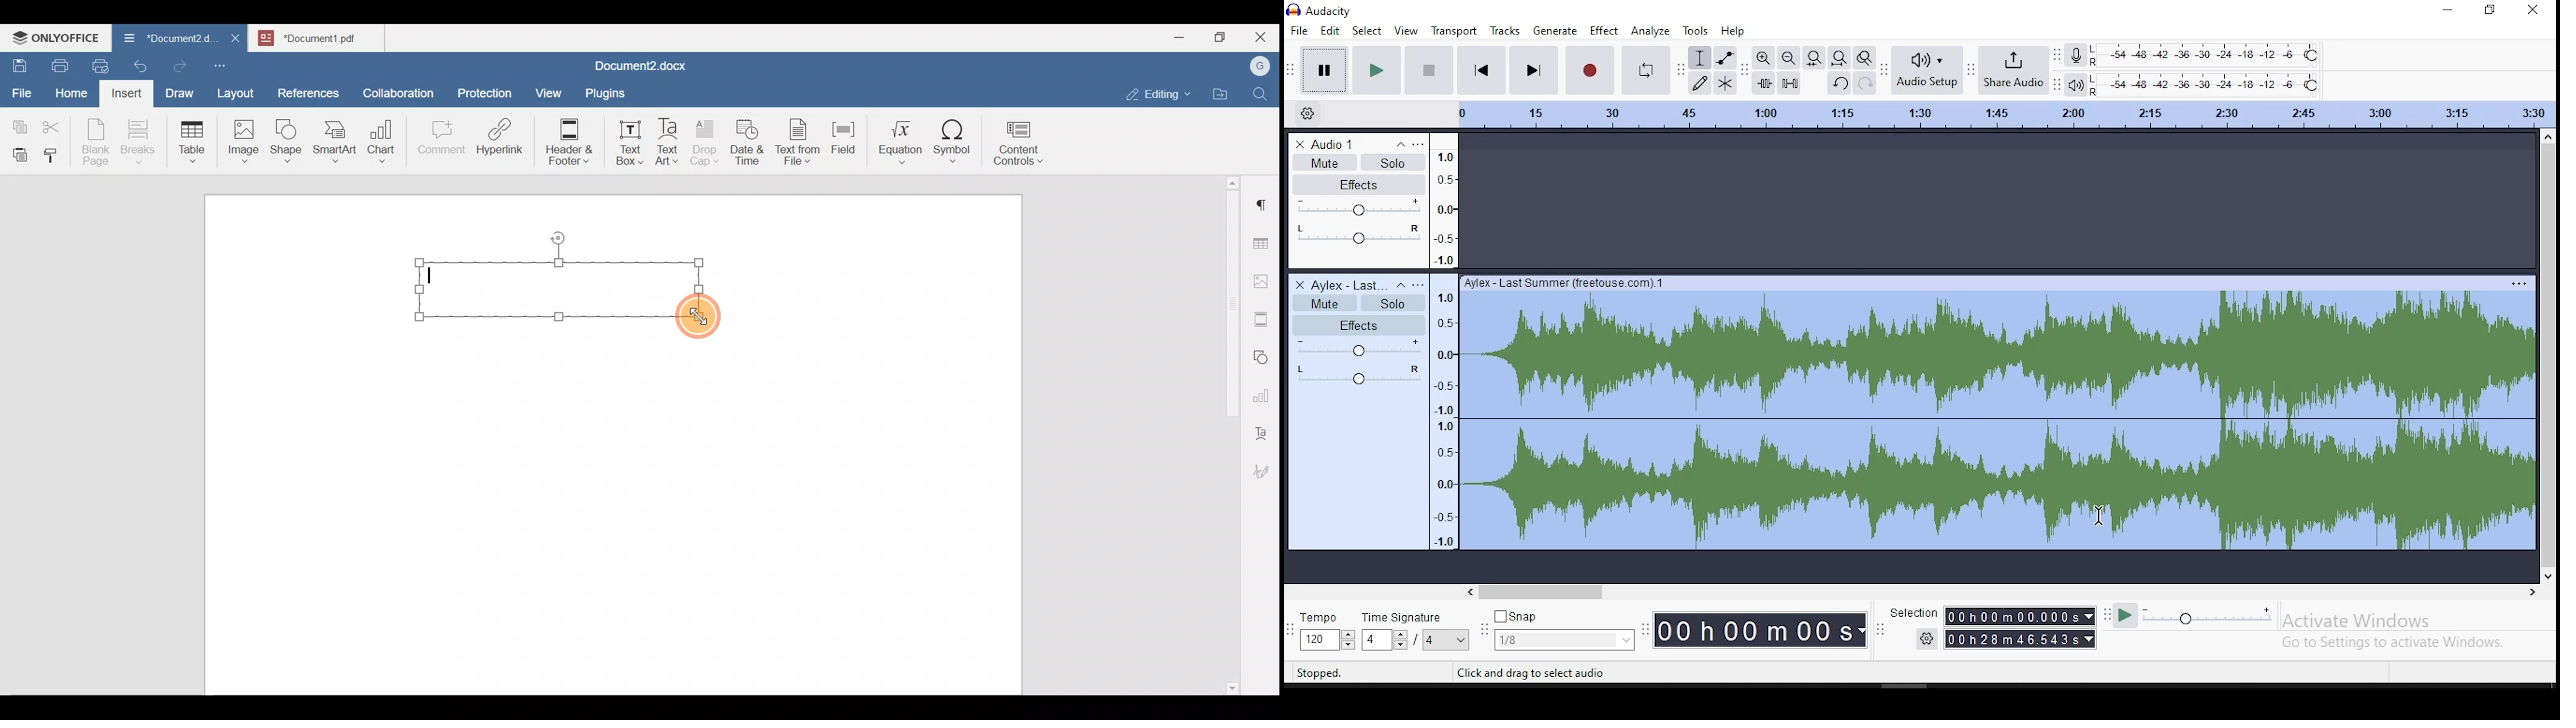 The width and height of the screenshot is (2576, 728). What do you see at coordinates (549, 89) in the screenshot?
I see `View` at bounding box center [549, 89].